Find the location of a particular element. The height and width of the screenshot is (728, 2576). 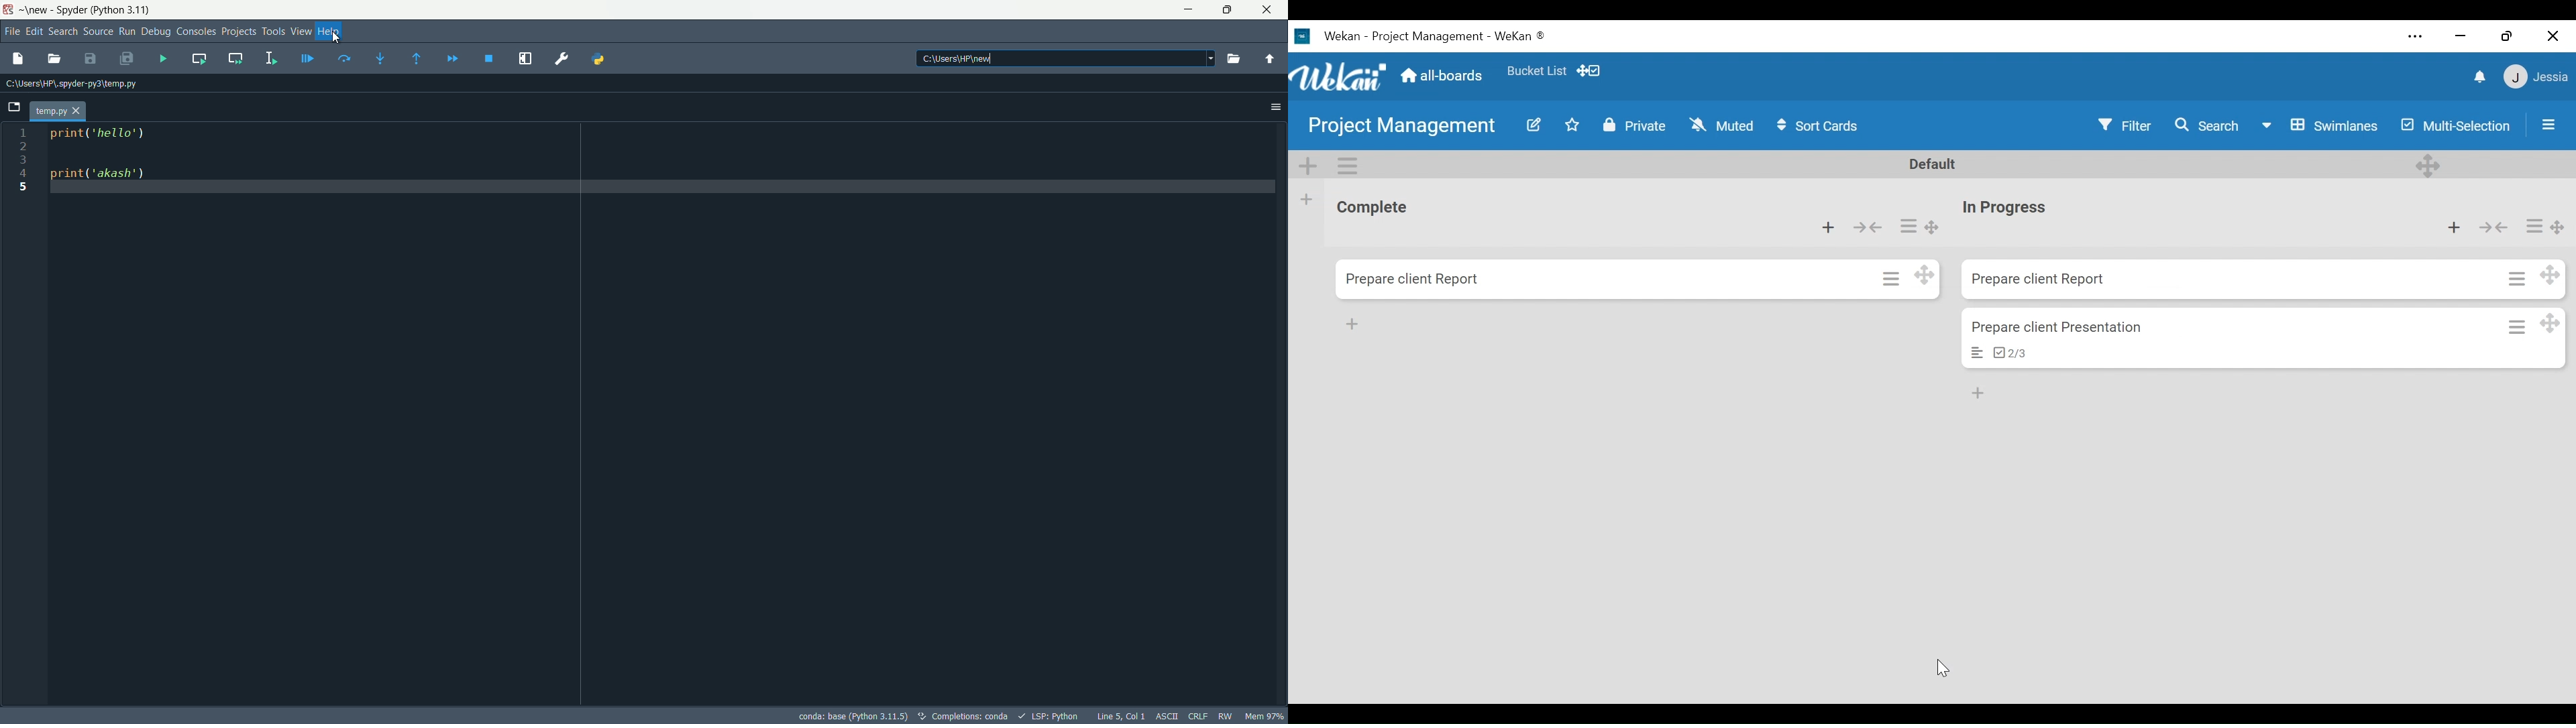

consoles menu is located at coordinates (196, 32).